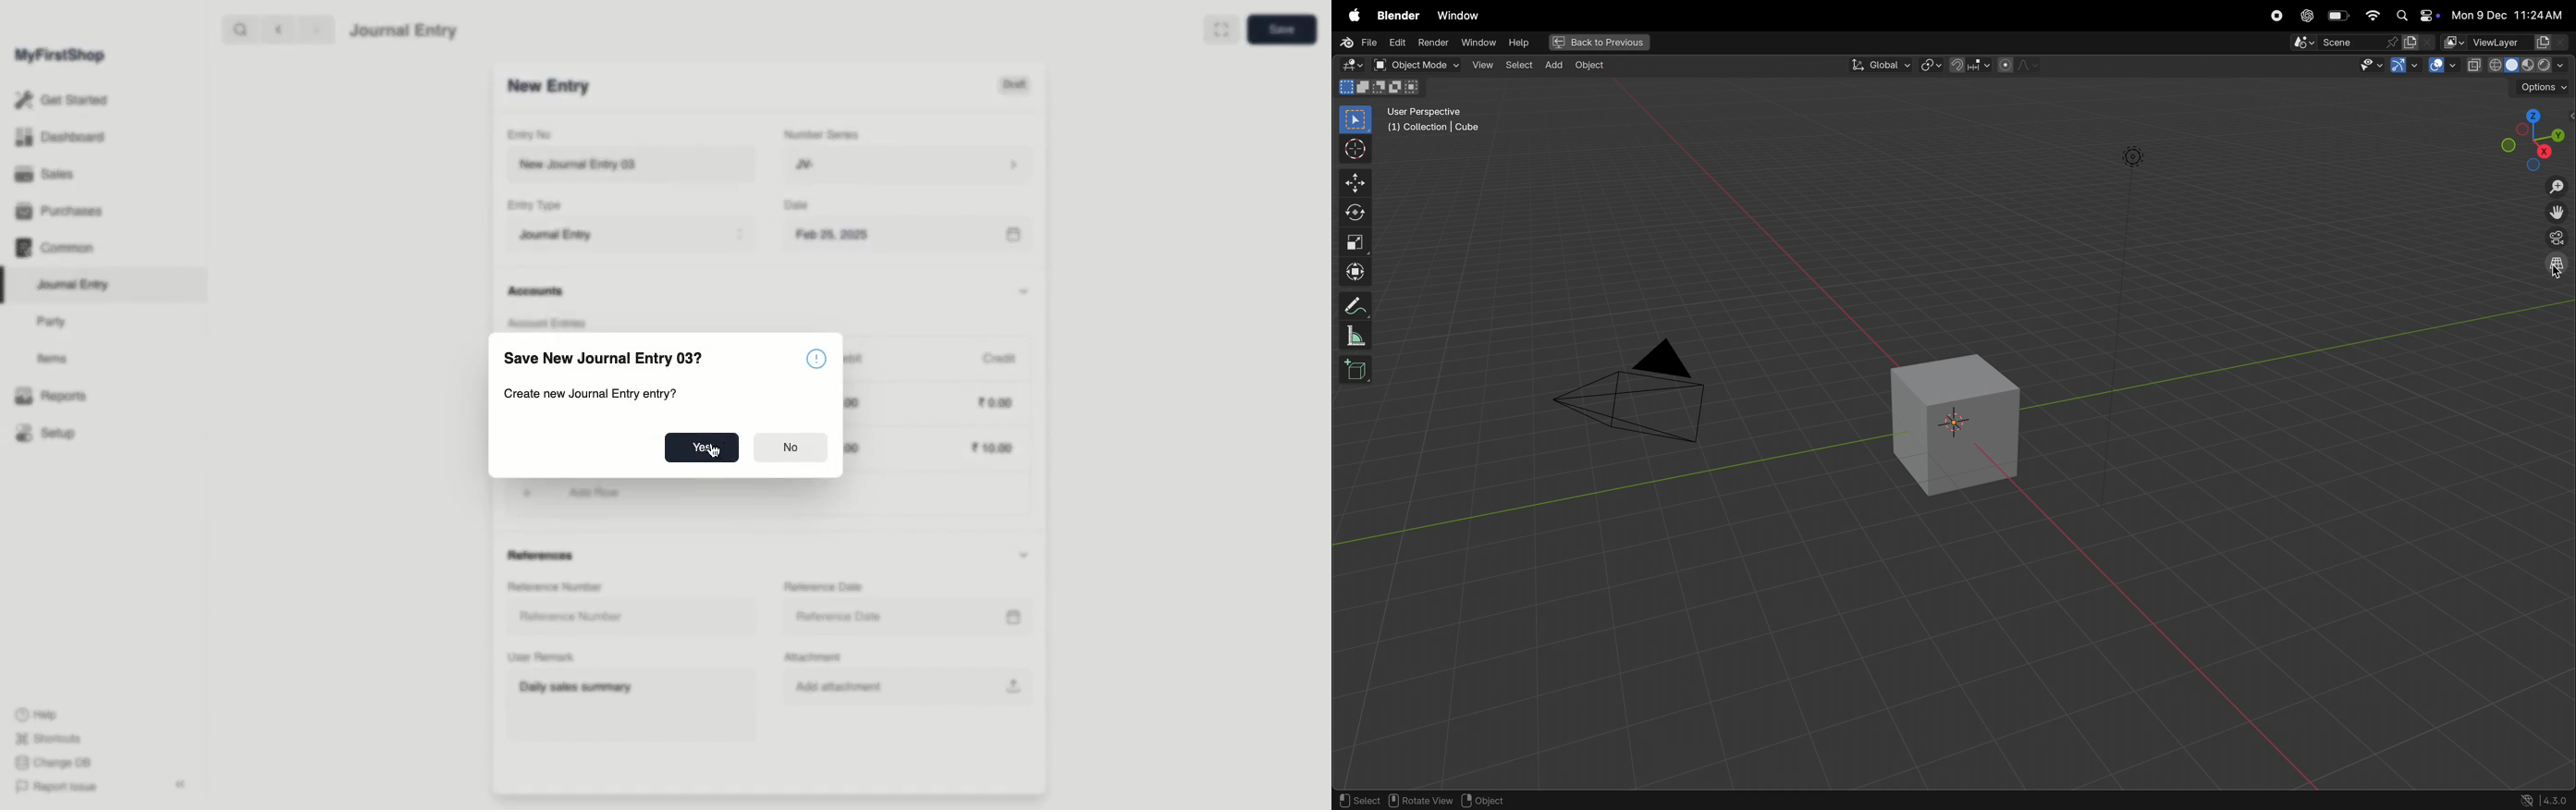  I want to click on Create new Journal Entry entry?, so click(592, 394).